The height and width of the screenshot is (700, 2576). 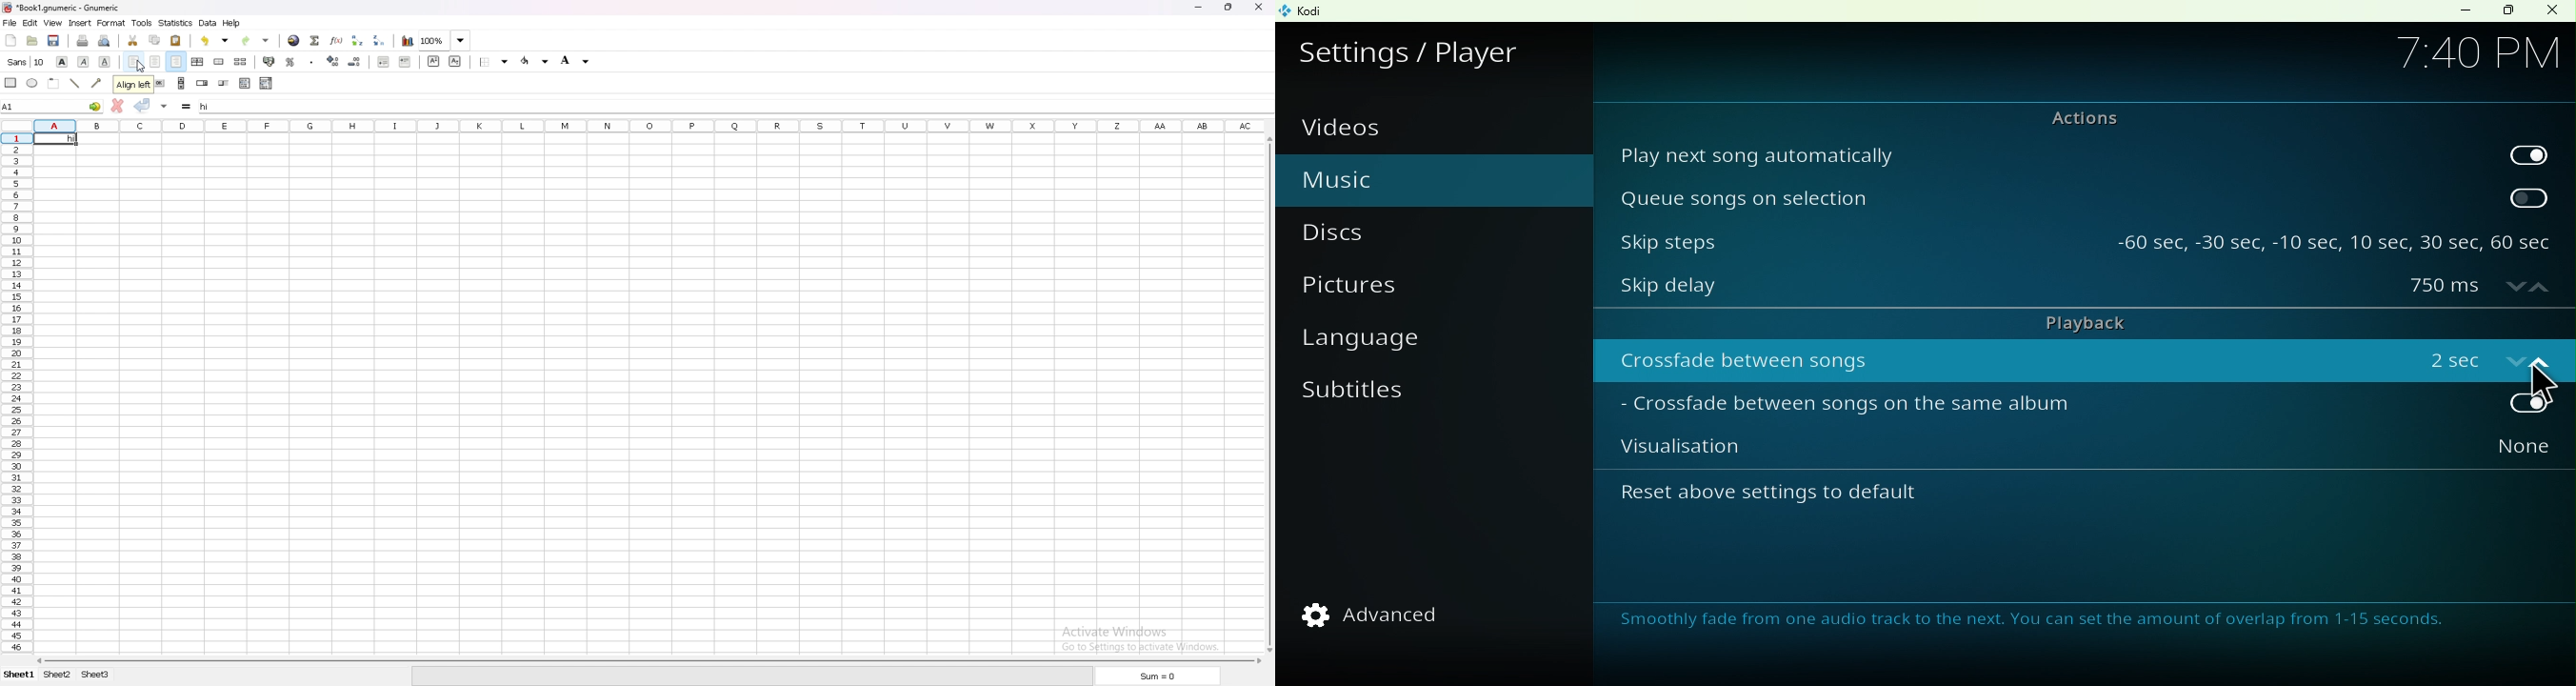 What do you see at coordinates (734, 104) in the screenshot?
I see `input box` at bounding box center [734, 104].